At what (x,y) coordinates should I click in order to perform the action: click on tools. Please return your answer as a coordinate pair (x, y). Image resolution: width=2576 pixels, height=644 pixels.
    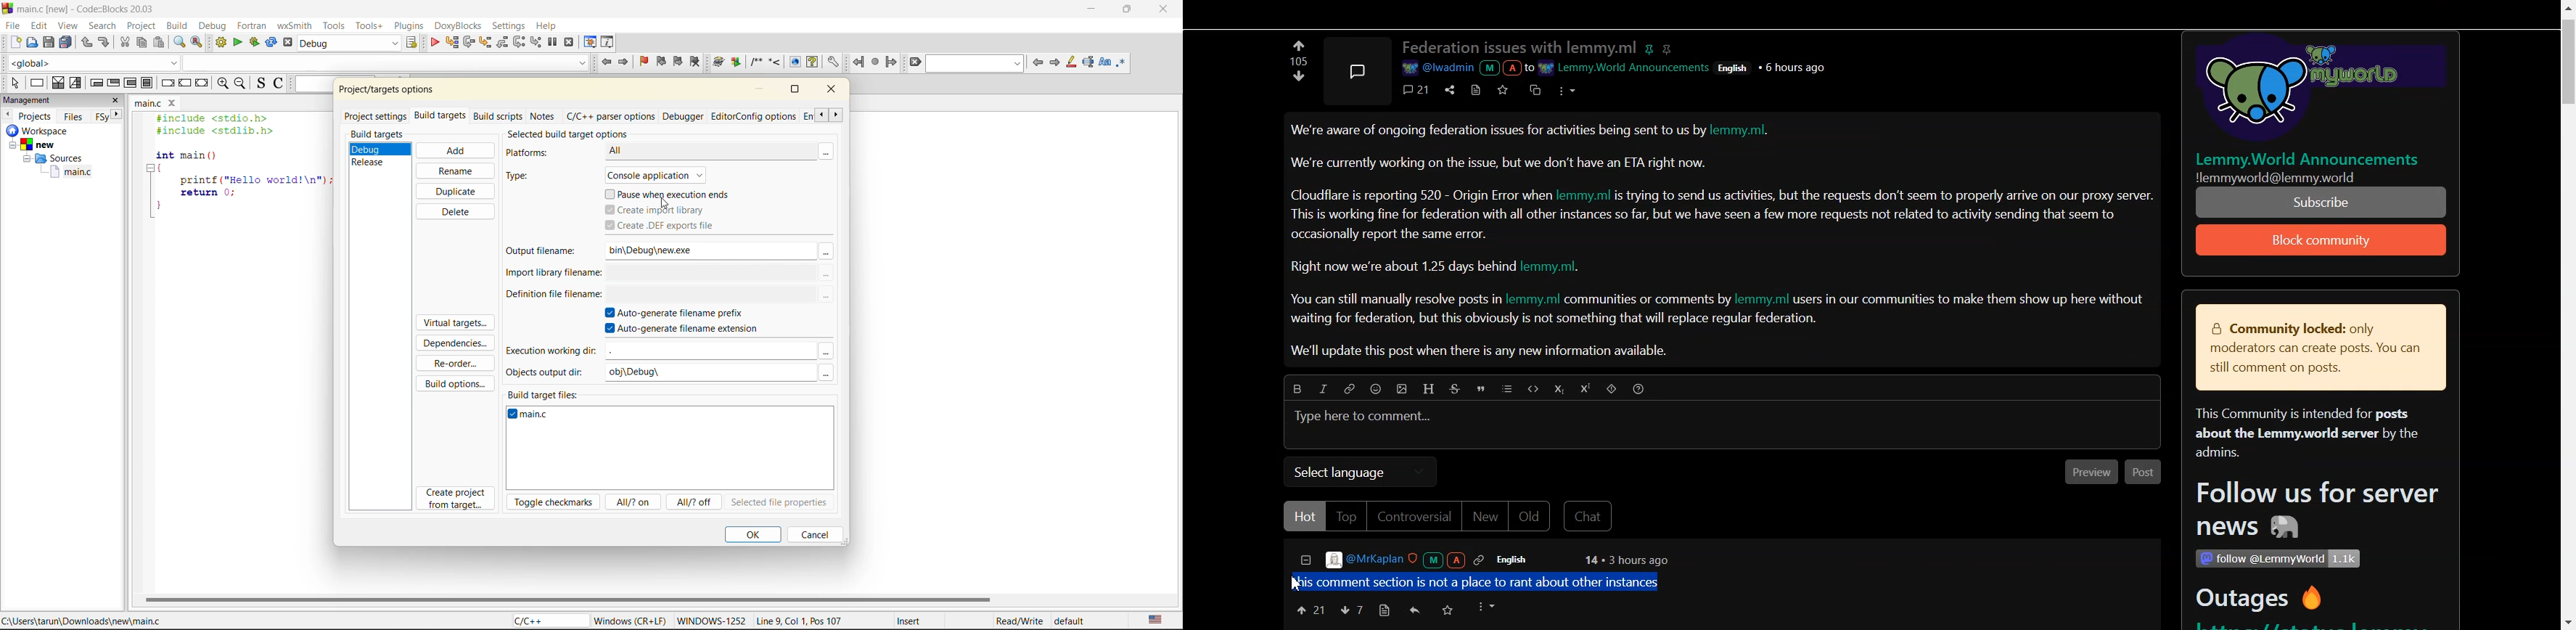
    Looking at the image, I should click on (333, 27).